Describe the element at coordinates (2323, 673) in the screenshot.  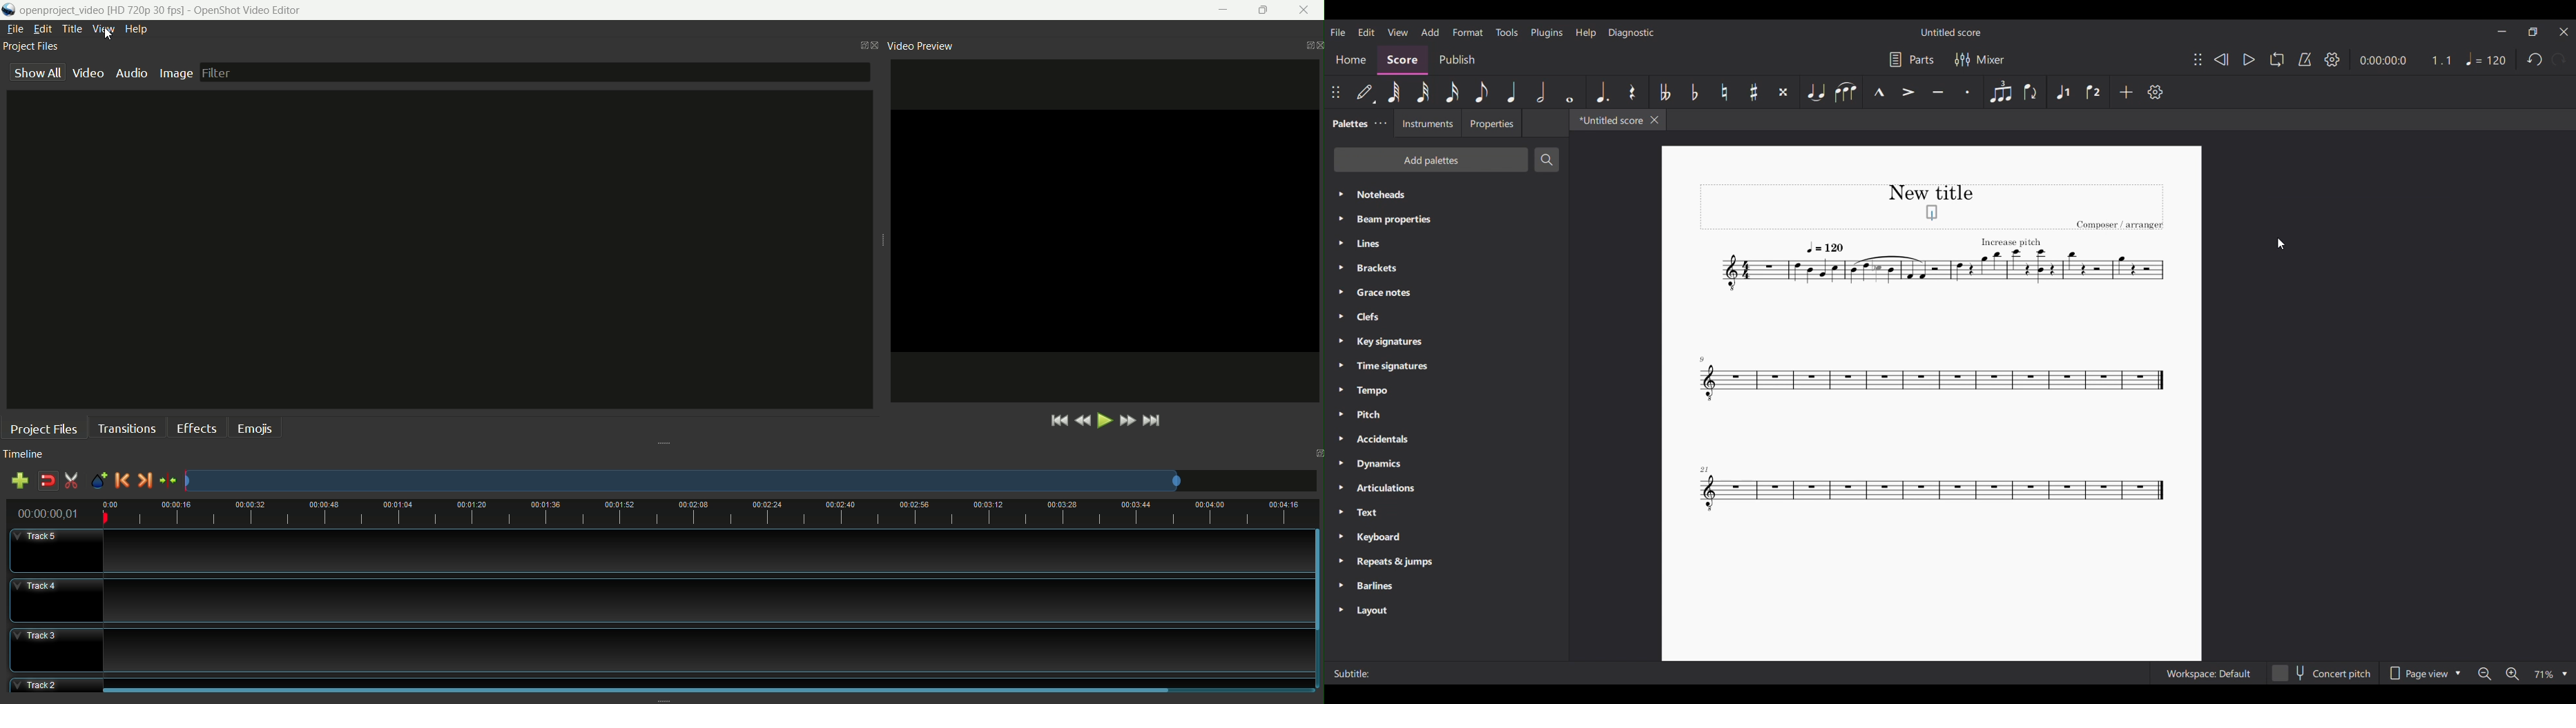
I see `Concert pitch toggle` at that location.